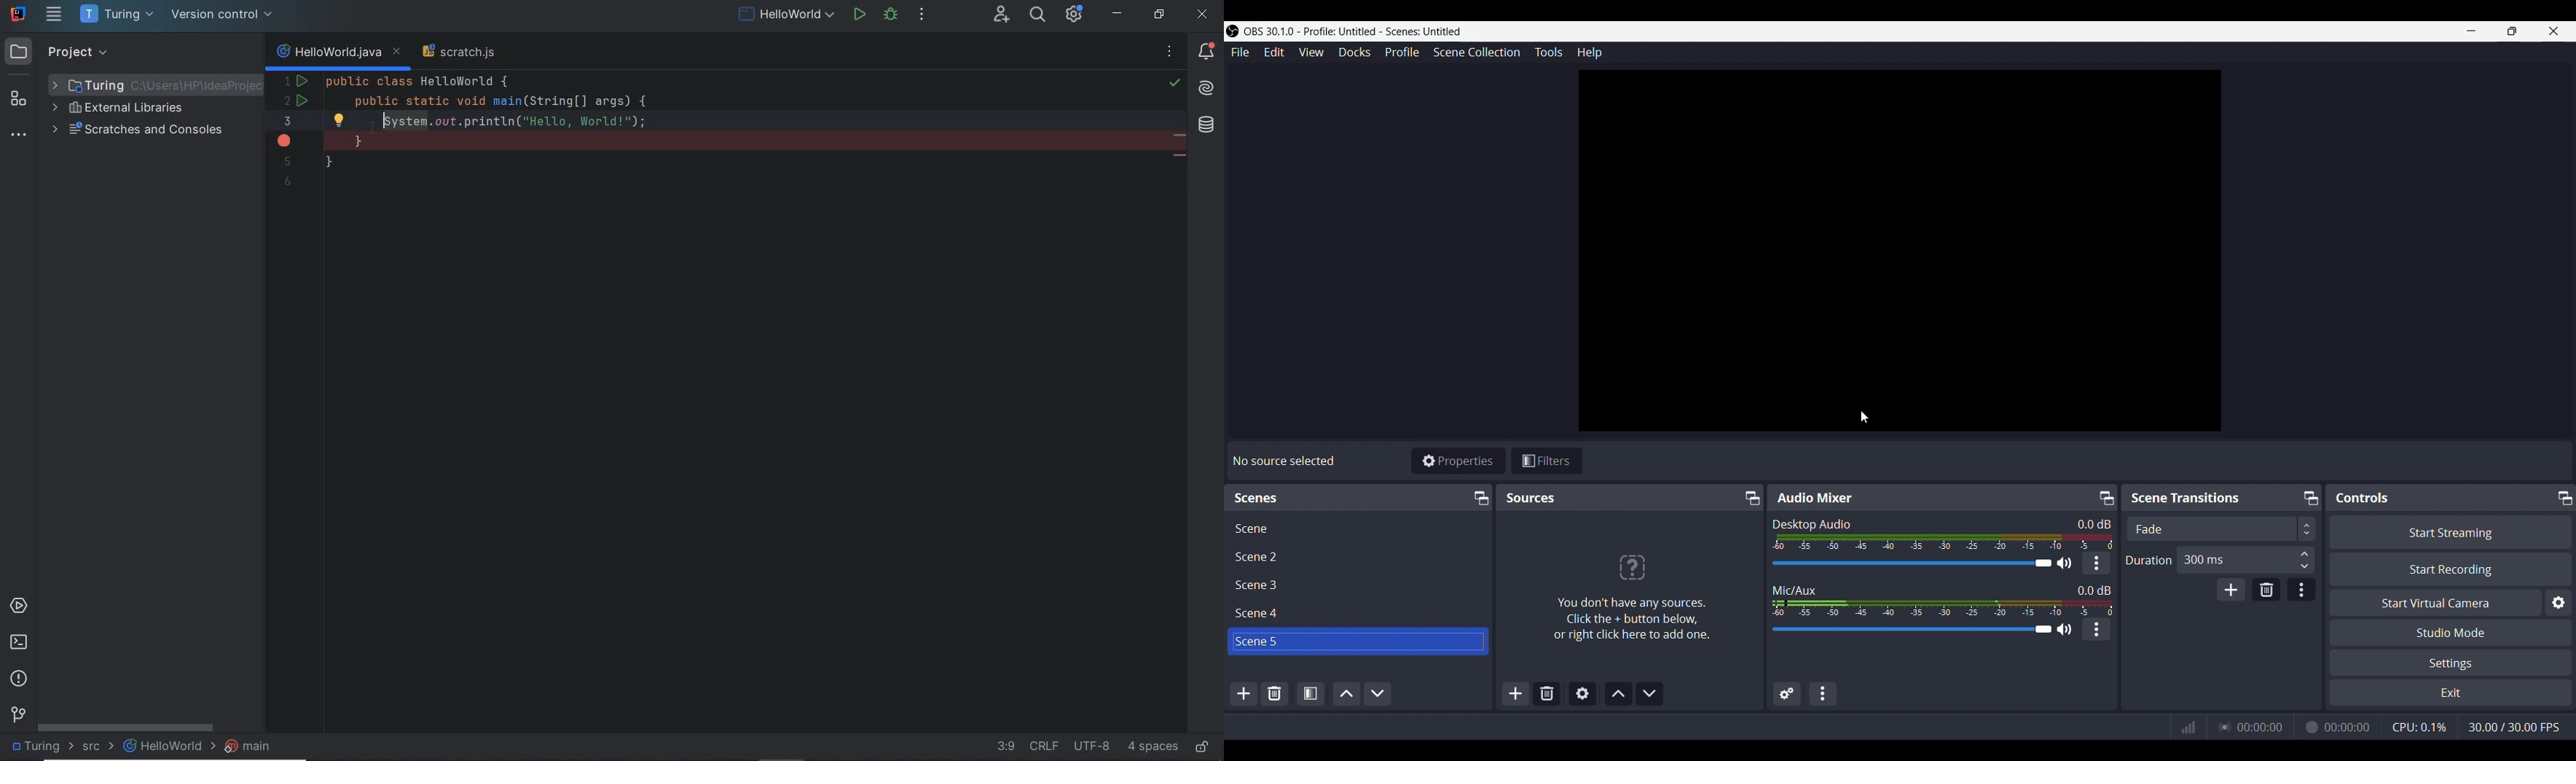  I want to click on Volume Indicator, so click(1942, 606).